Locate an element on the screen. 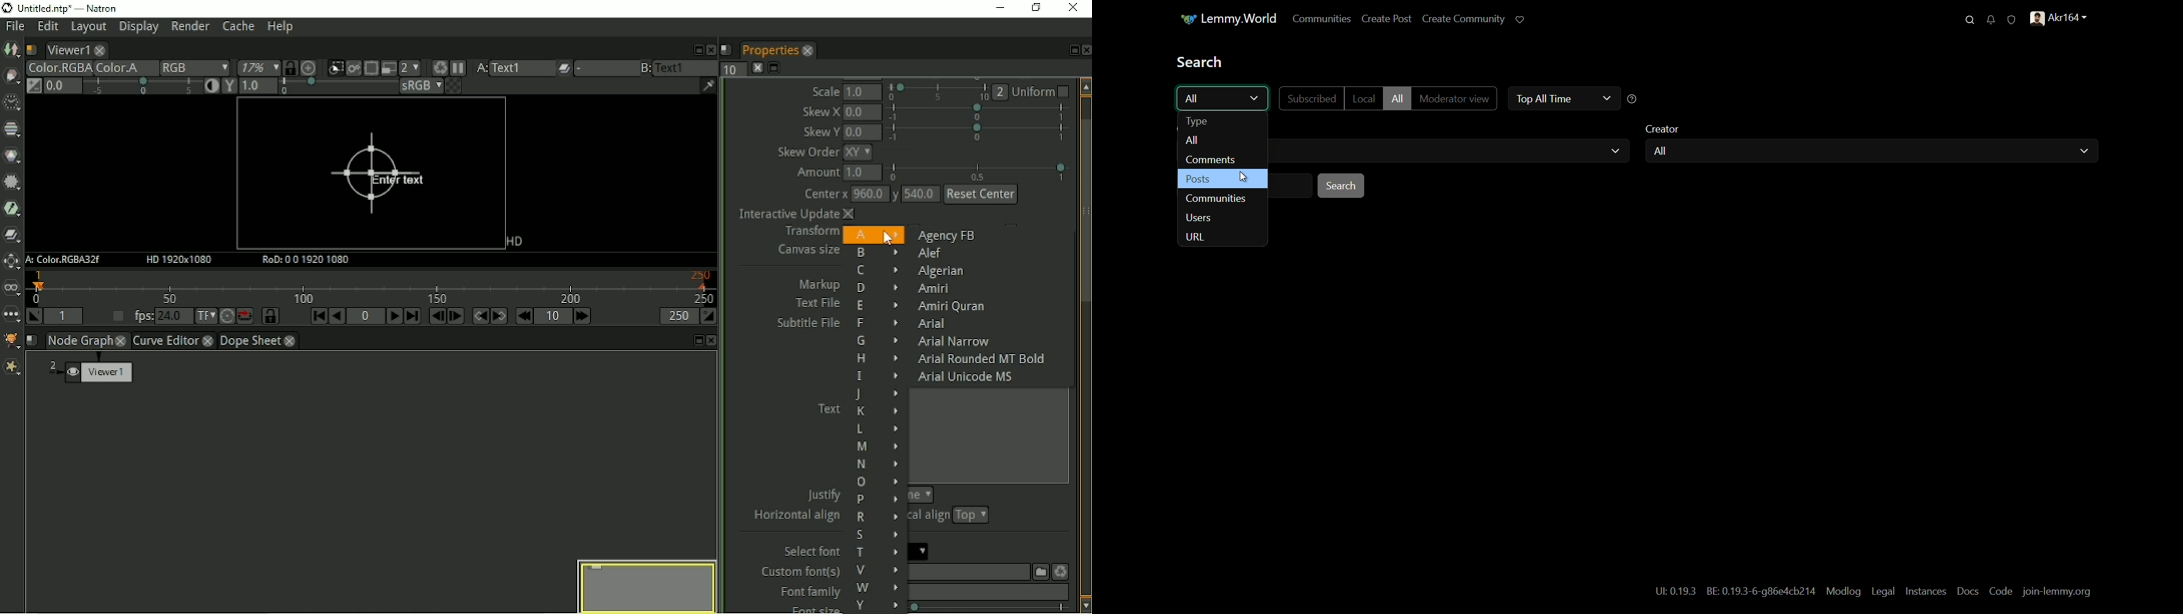  all is located at coordinates (1192, 141).